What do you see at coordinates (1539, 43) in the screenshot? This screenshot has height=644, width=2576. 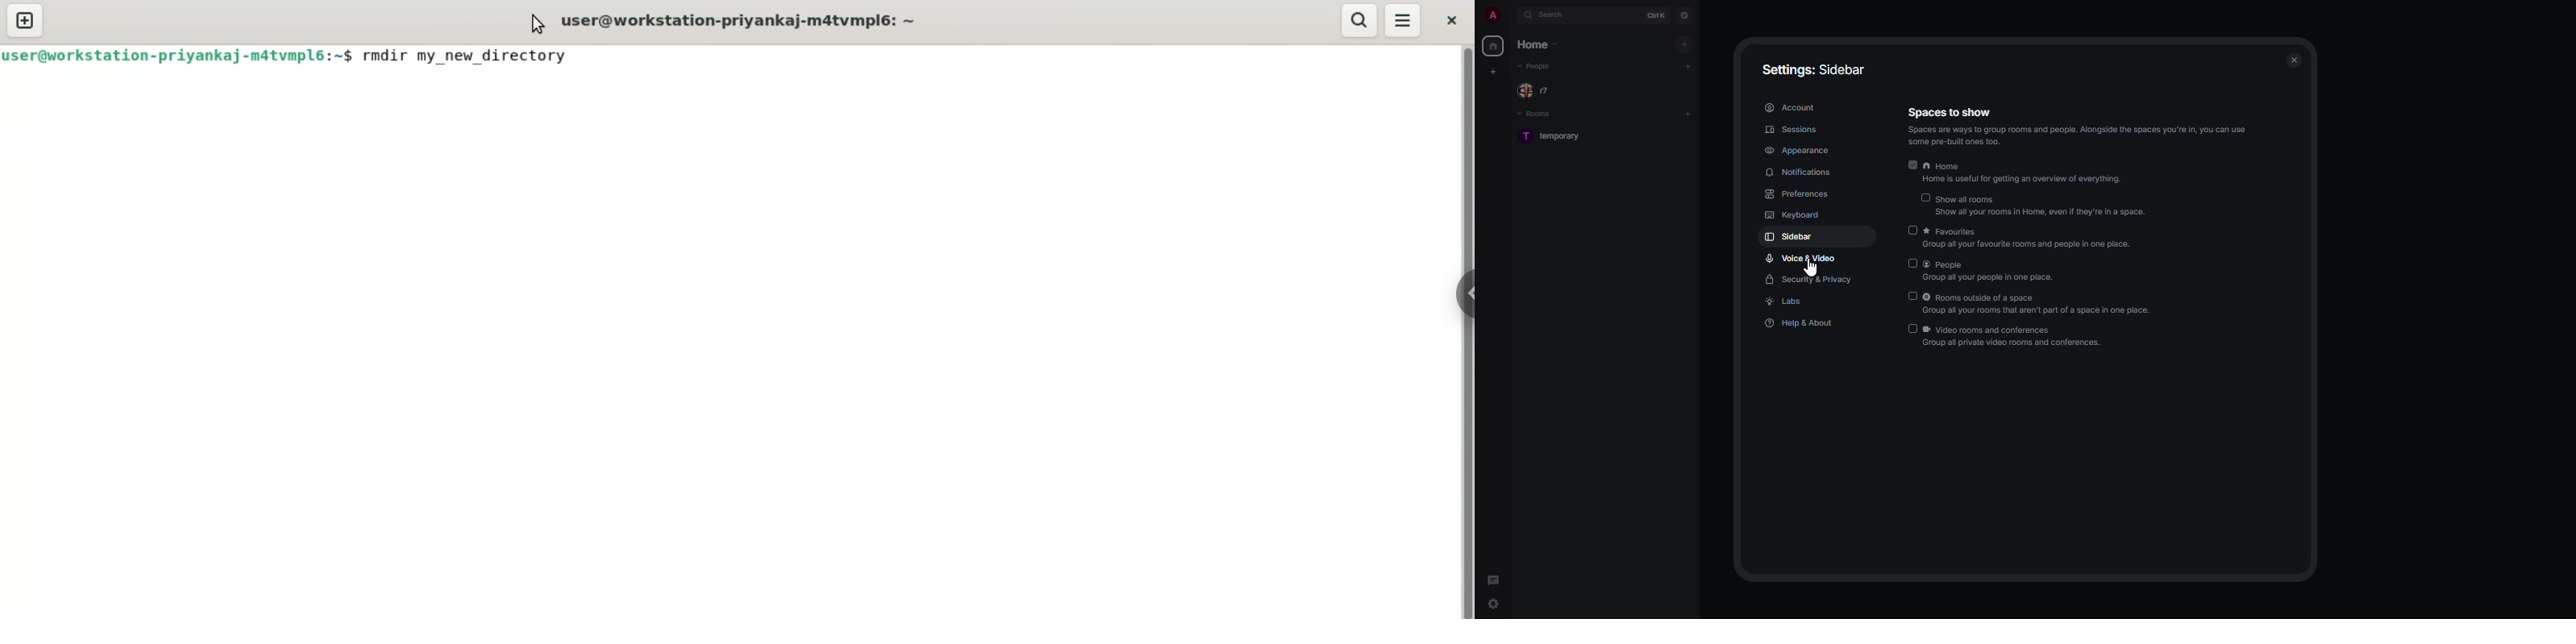 I see `home` at bounding box center [1539, 43].